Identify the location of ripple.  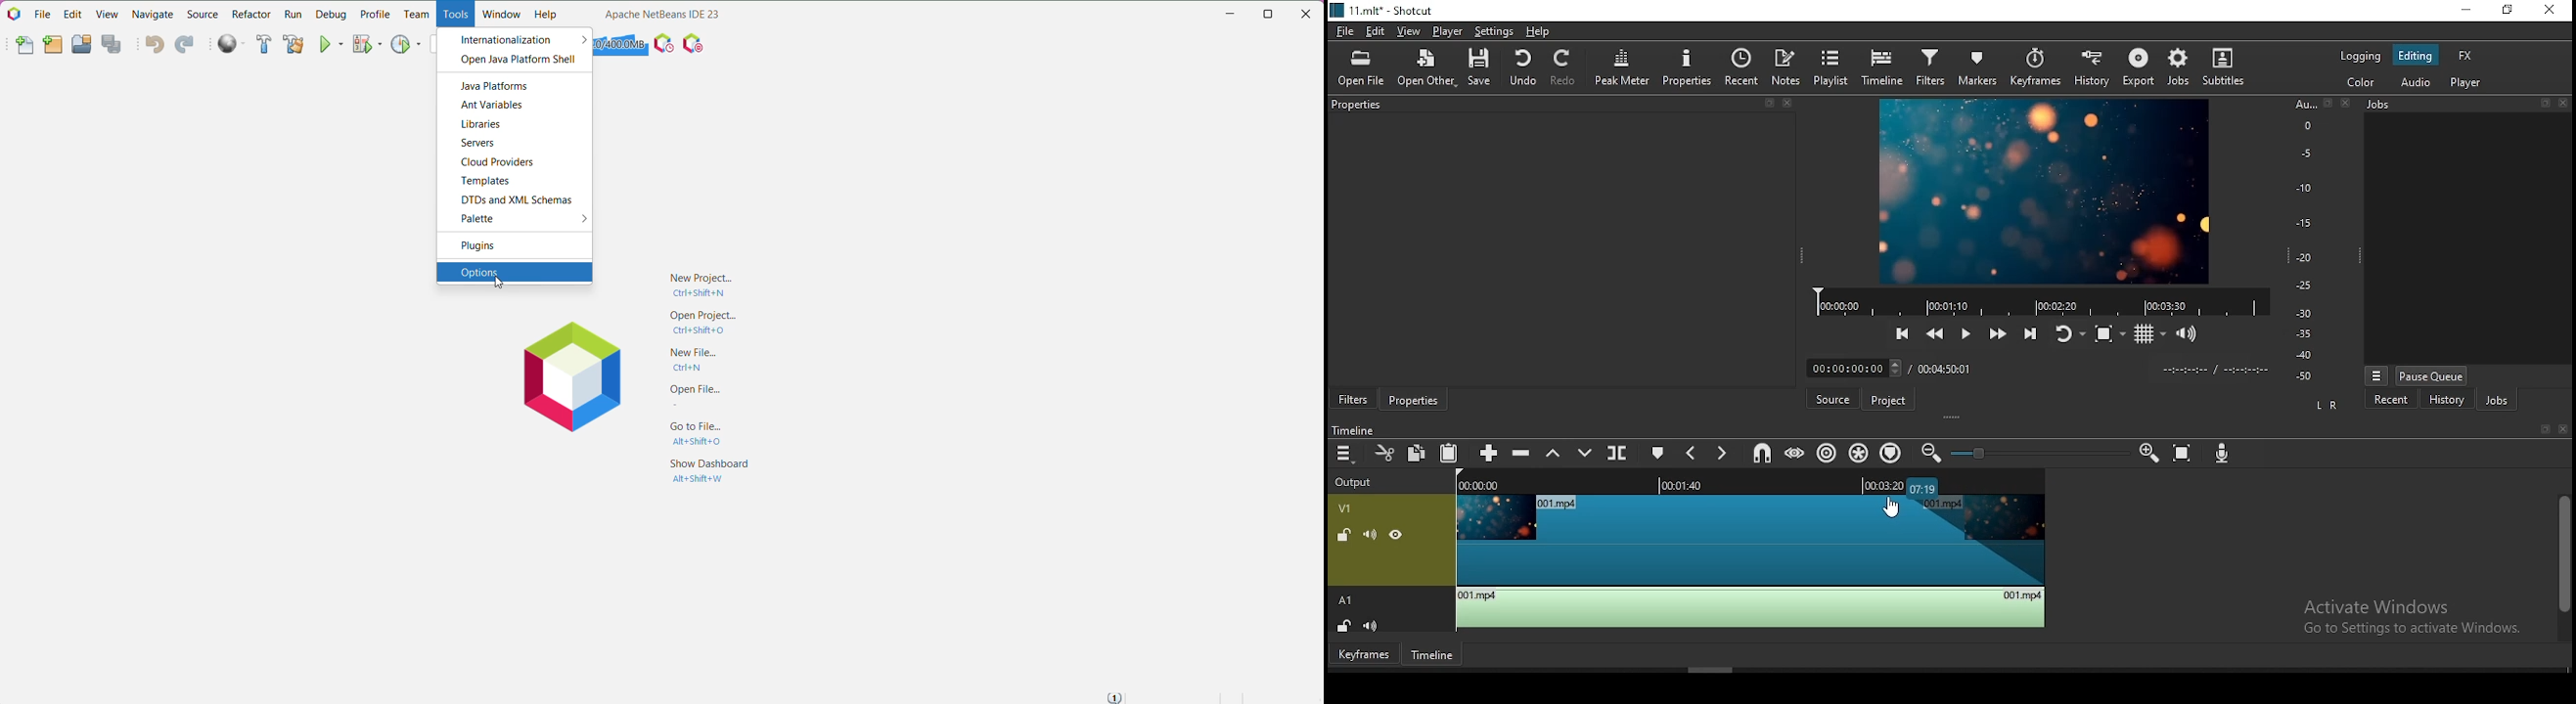
(1830, 454).